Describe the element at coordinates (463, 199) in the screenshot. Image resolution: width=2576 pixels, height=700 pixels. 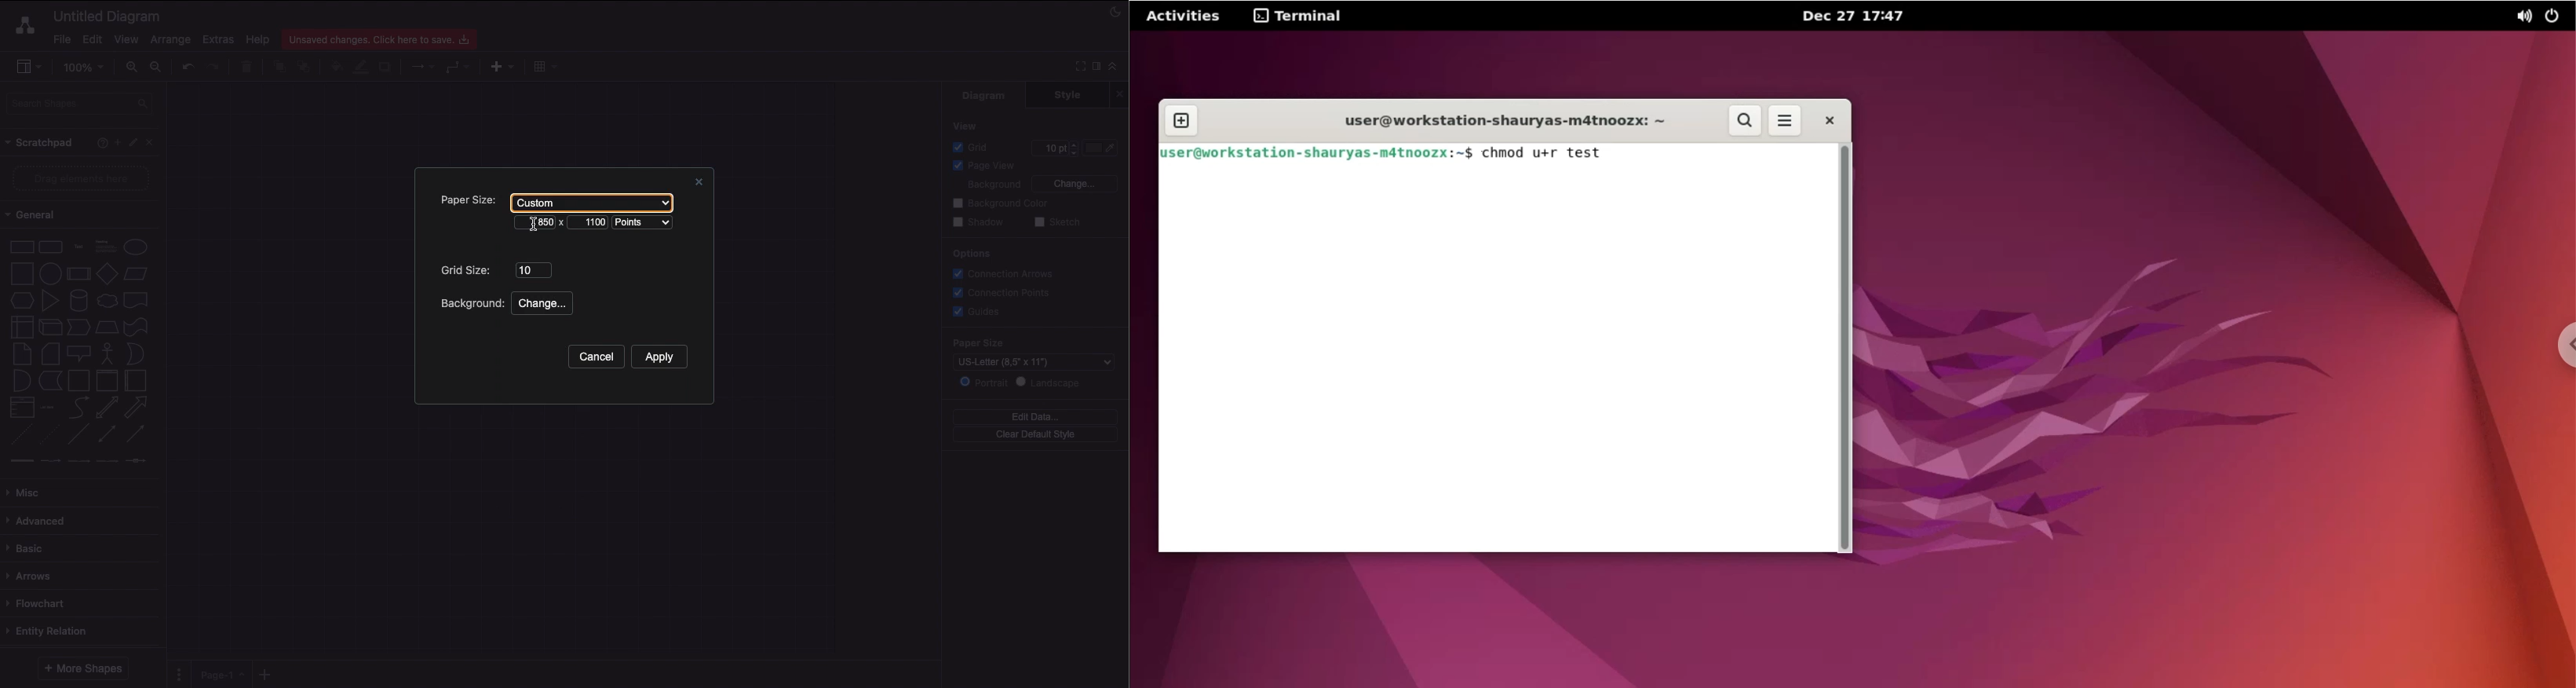
I see `Paper size` at that location.